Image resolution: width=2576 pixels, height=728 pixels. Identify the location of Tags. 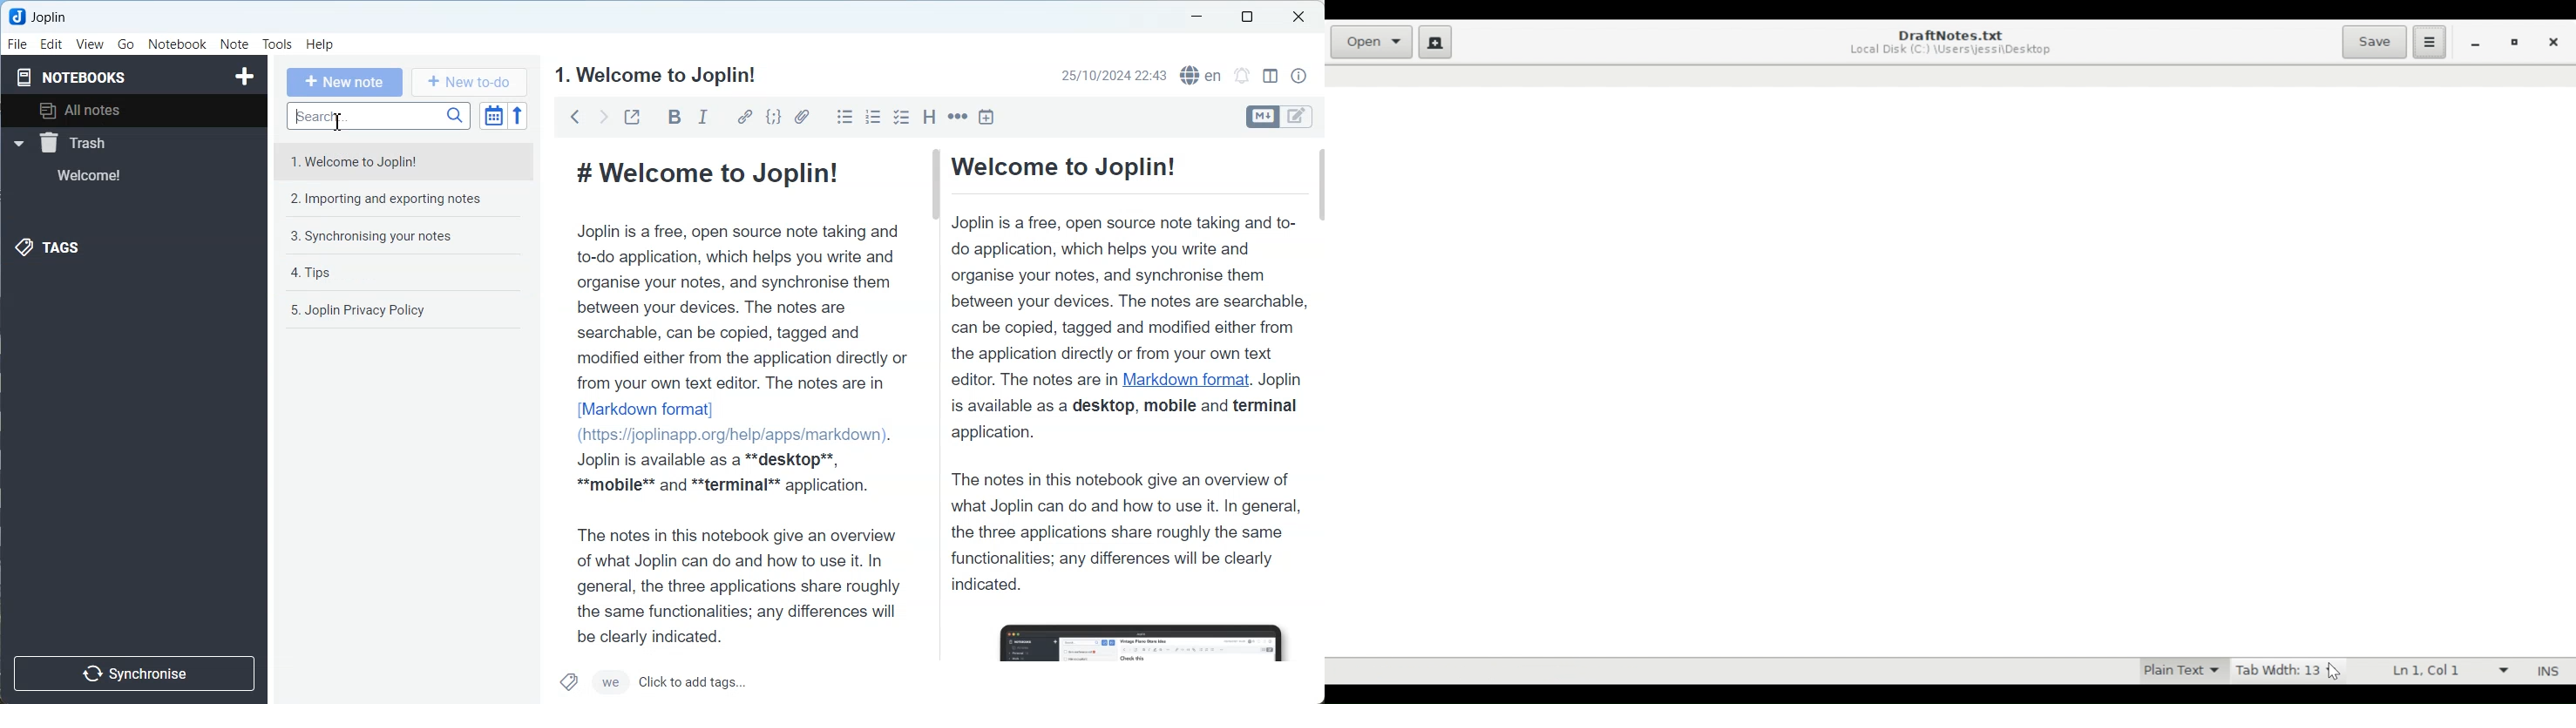
(60, 248).